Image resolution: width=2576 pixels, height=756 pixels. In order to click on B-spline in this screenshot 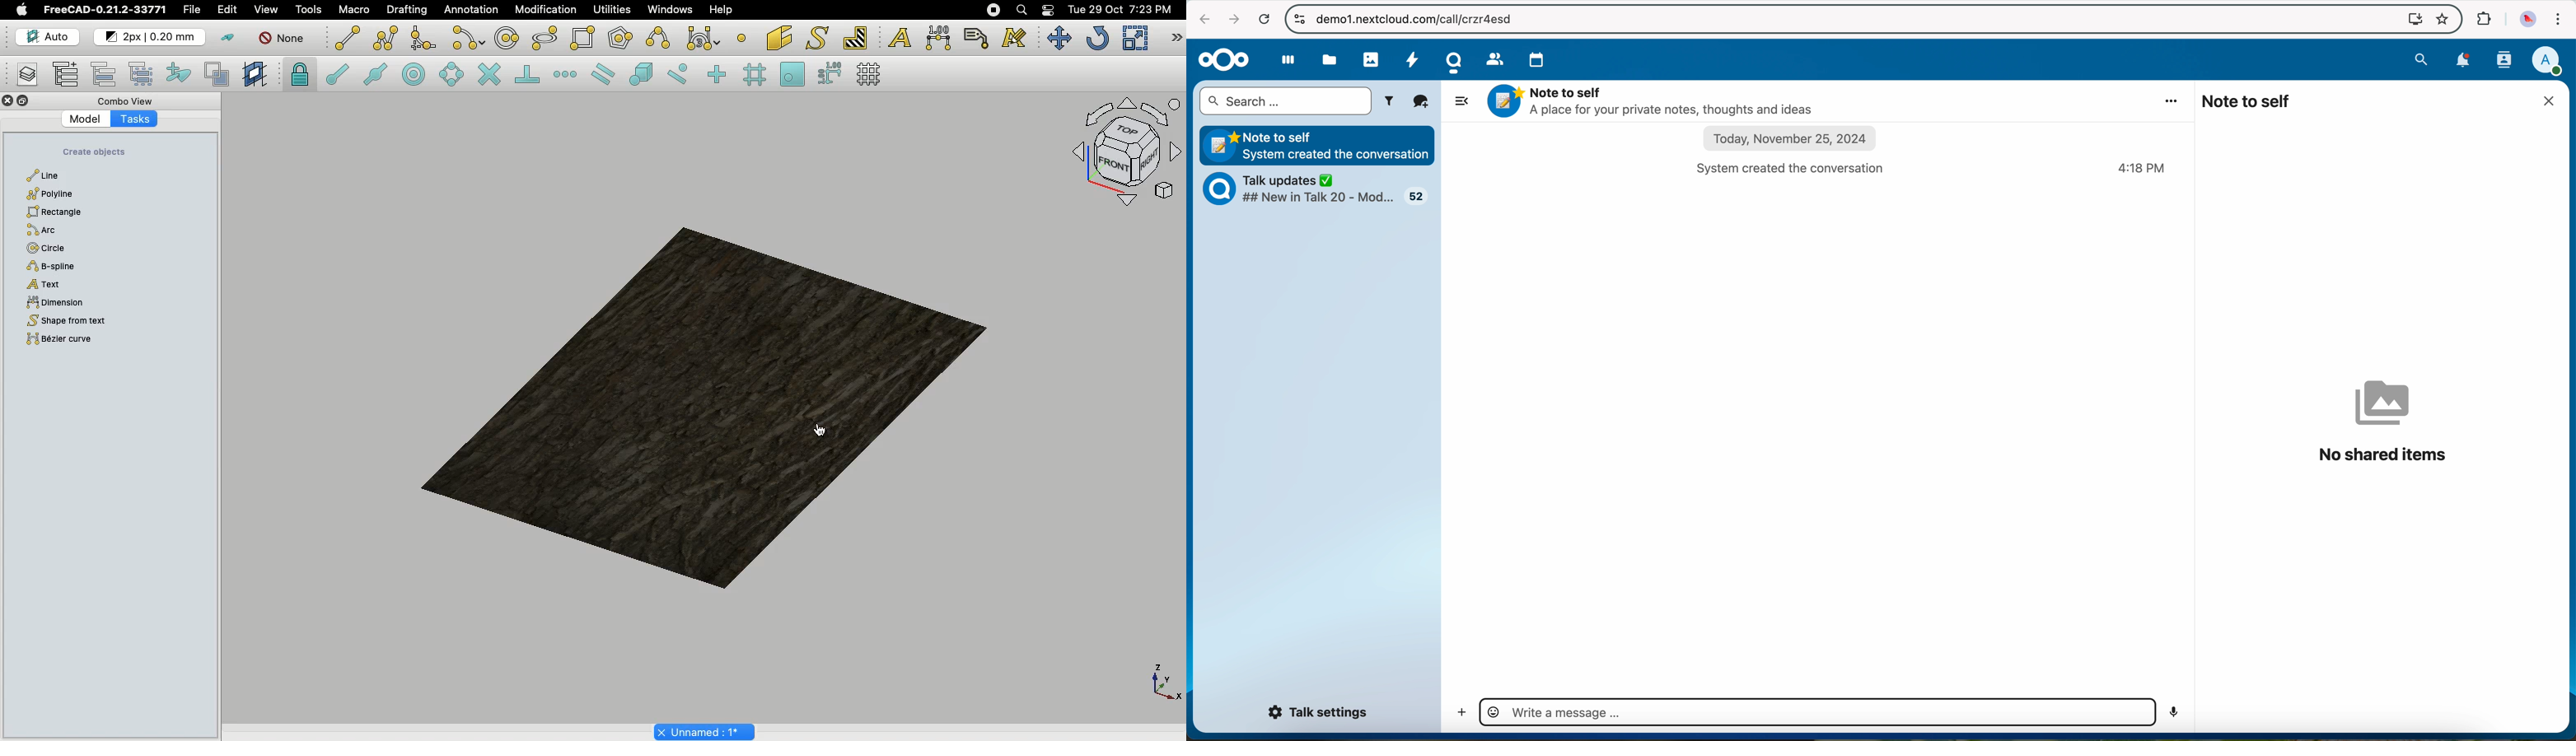, I will do `click(657, 38)`.